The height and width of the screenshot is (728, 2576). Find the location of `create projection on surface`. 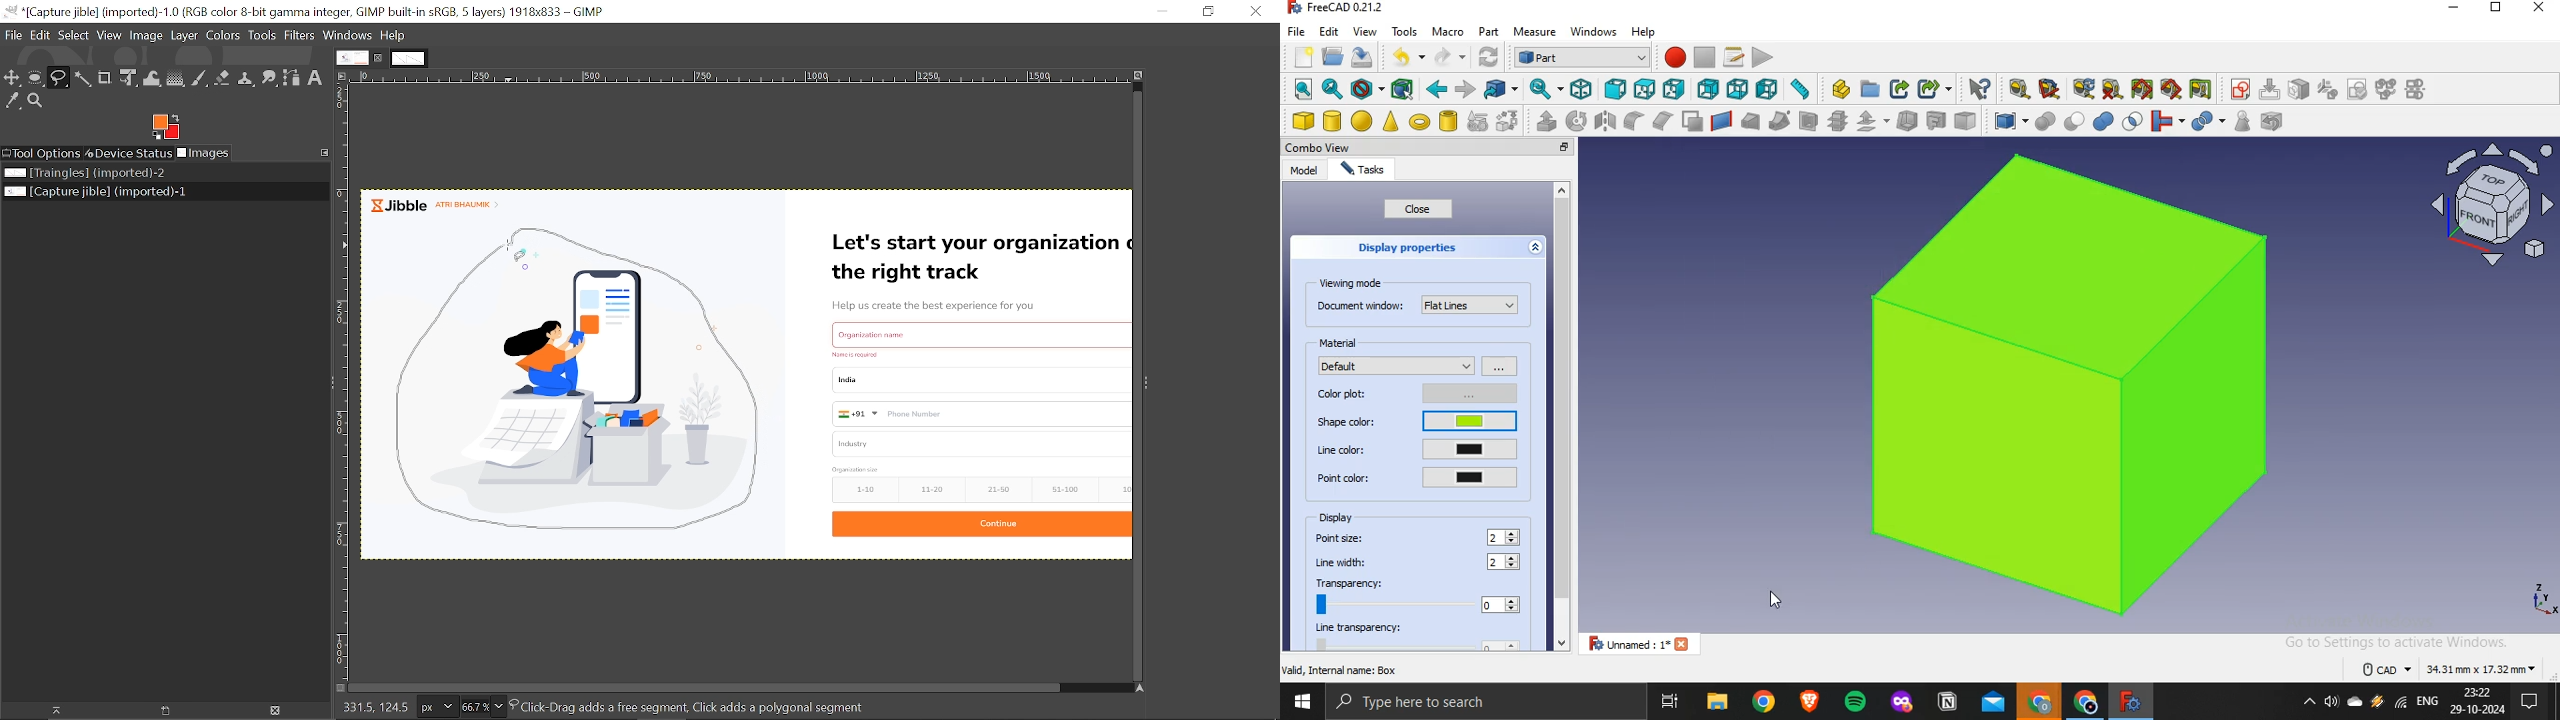

create projection on surface is located at coordinates (1935, 120).